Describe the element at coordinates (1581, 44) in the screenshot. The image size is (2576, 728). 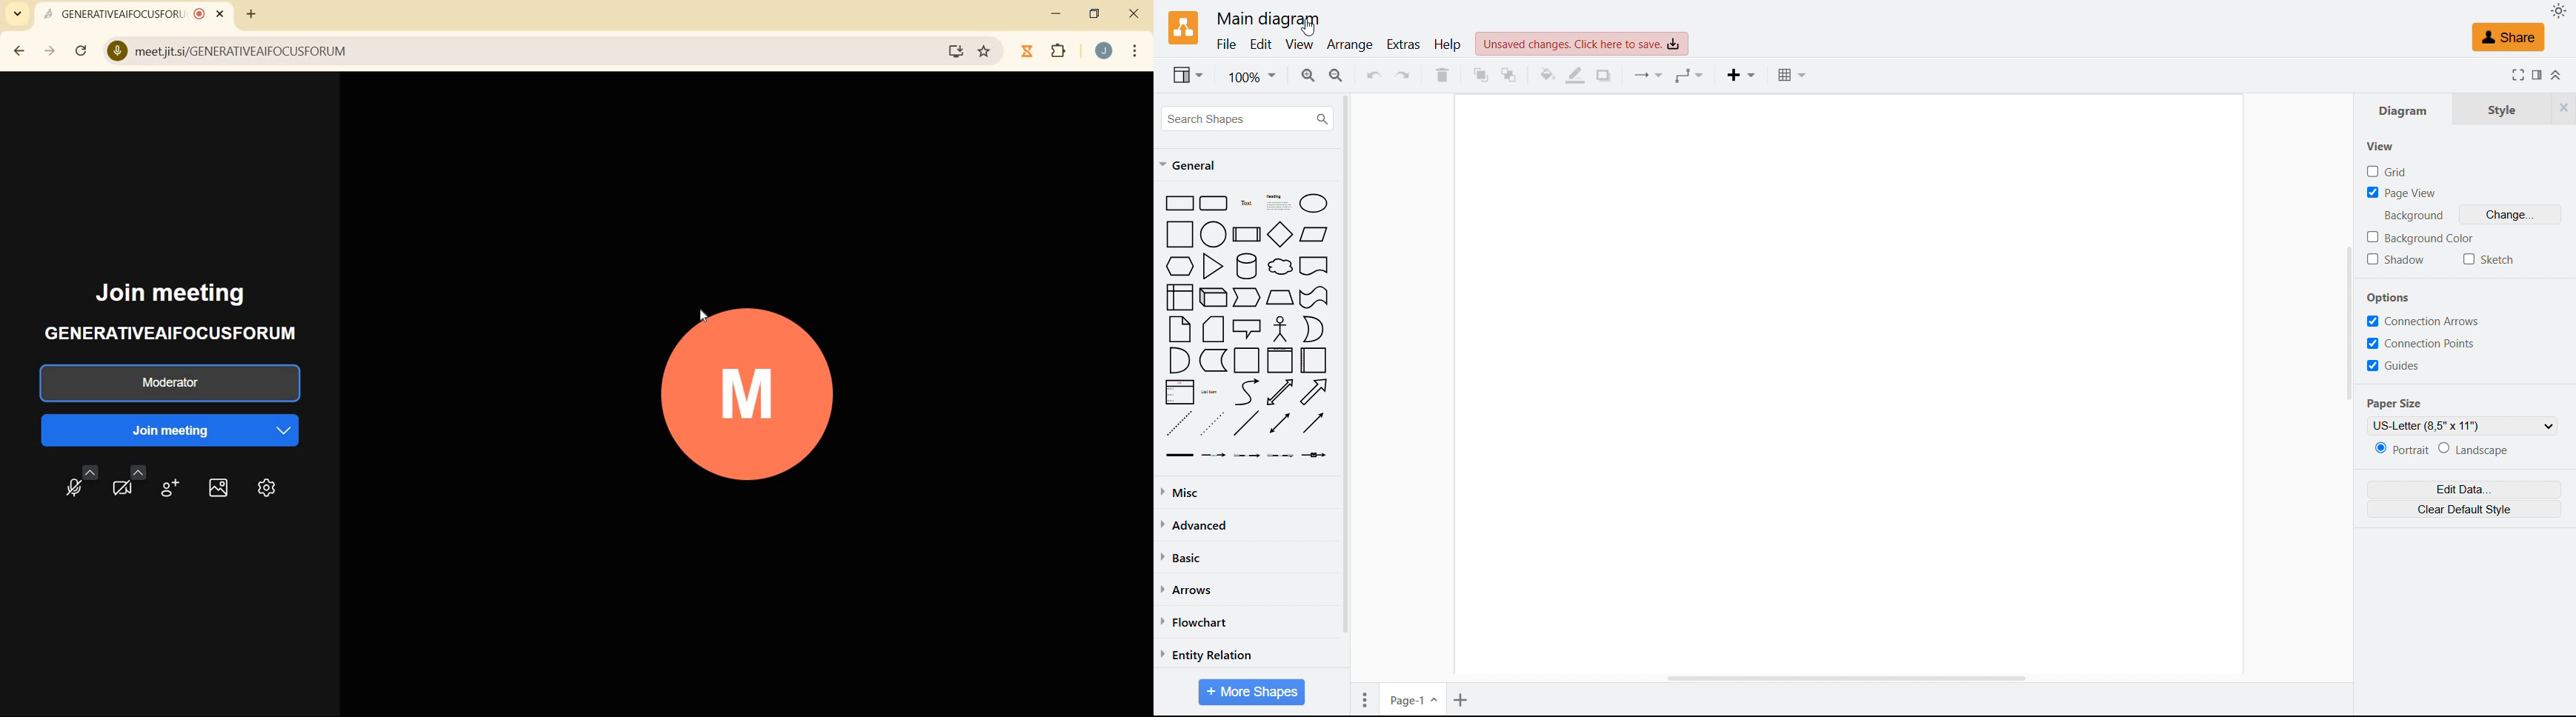
I see `Unsaved changes click here to save ` at that location.